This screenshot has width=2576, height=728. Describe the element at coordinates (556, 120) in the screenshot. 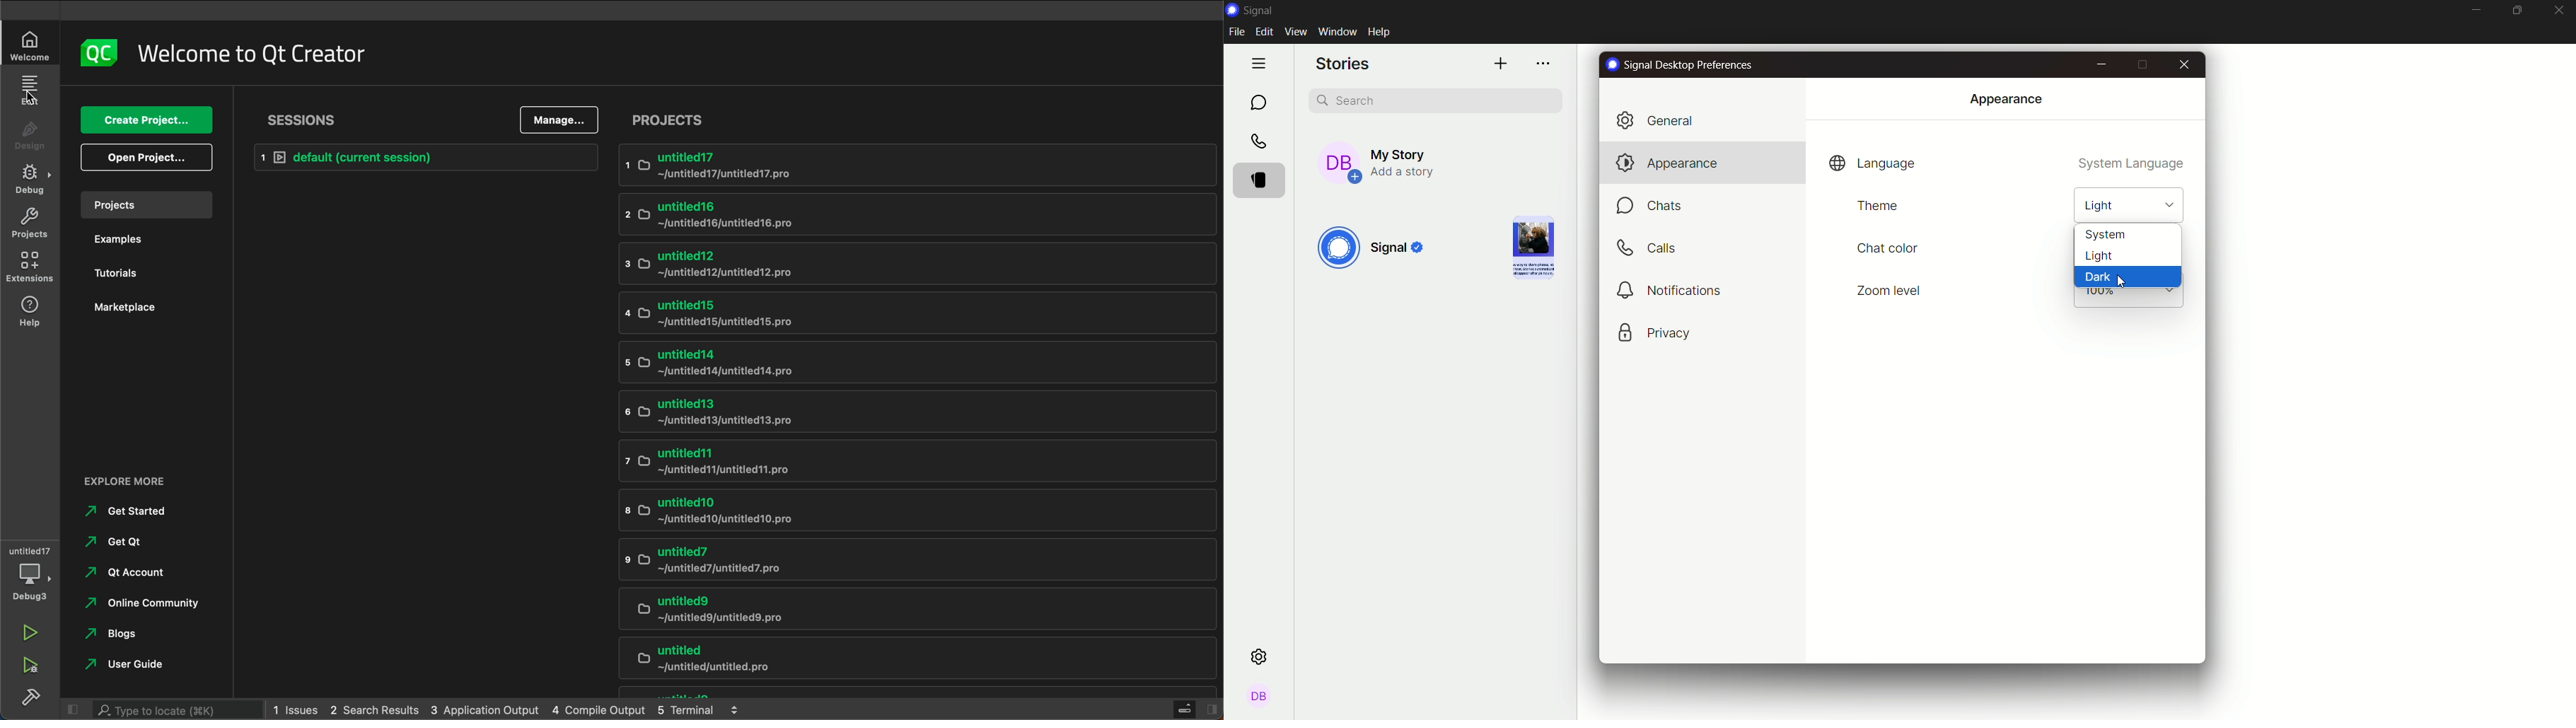

I see `manage` at that location.